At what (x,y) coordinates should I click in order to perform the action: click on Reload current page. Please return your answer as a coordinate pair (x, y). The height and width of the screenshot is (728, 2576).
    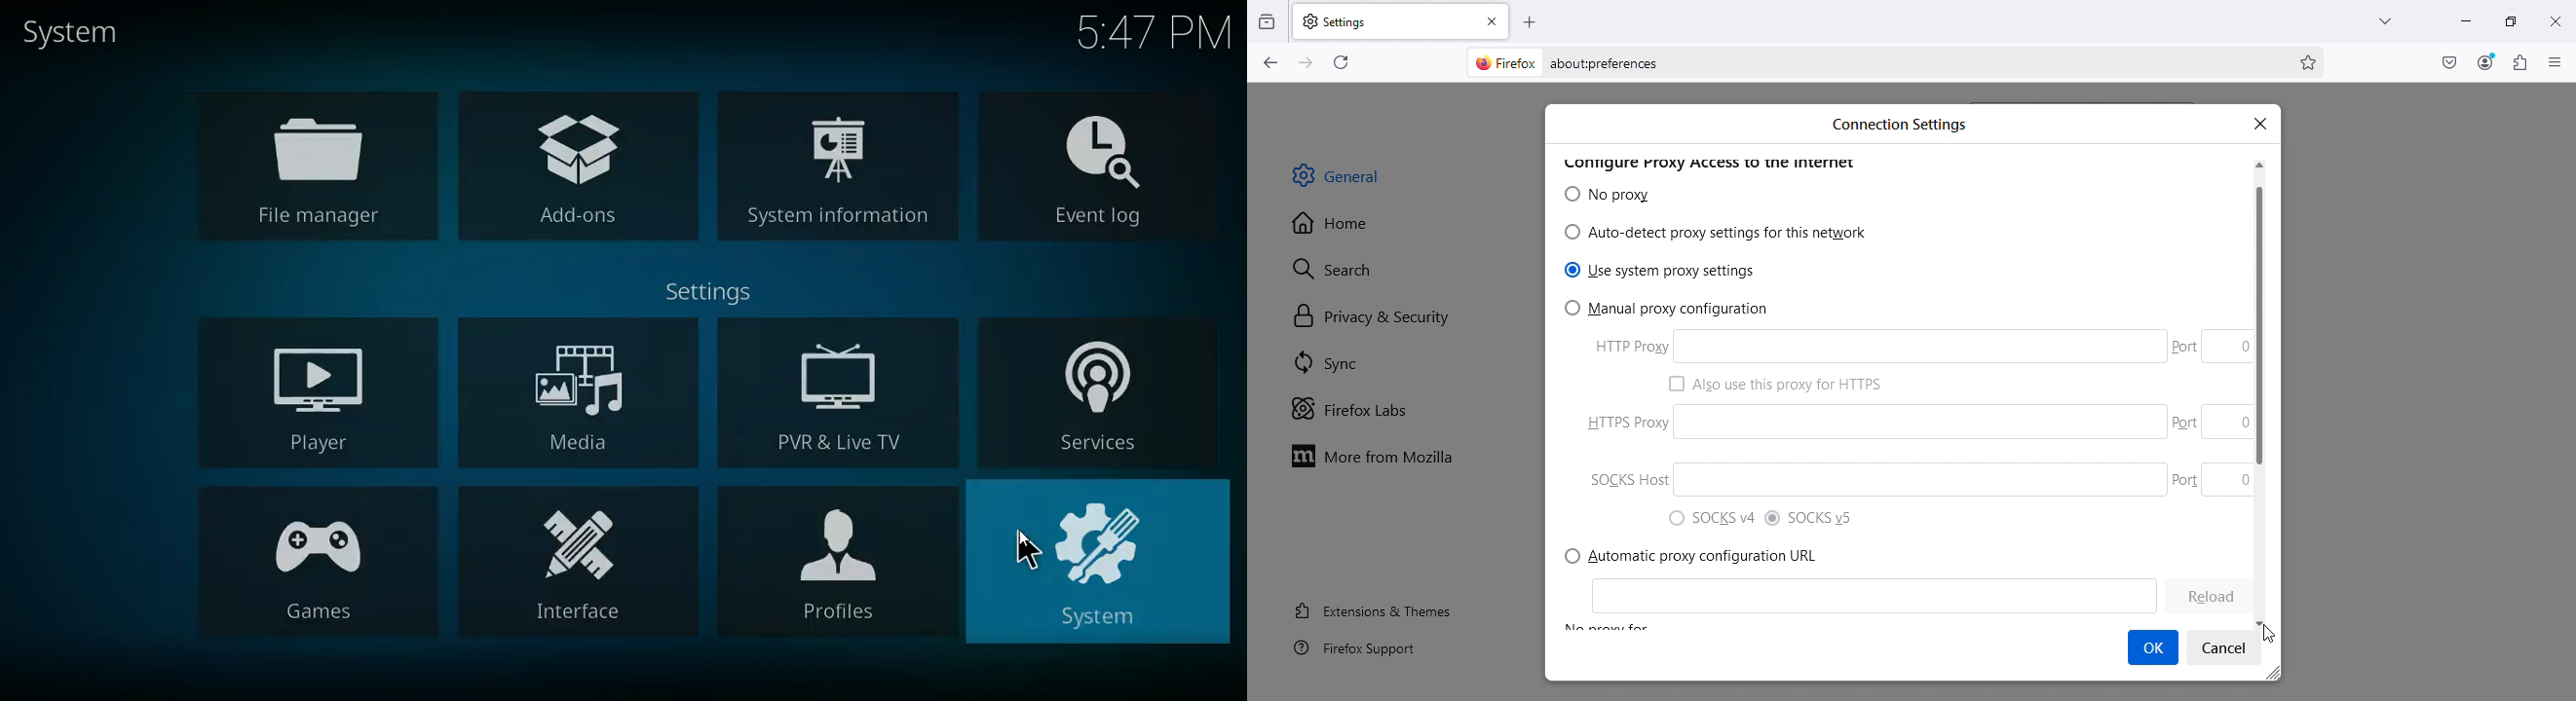
    Looking at the image, I should click on (1344, 60).